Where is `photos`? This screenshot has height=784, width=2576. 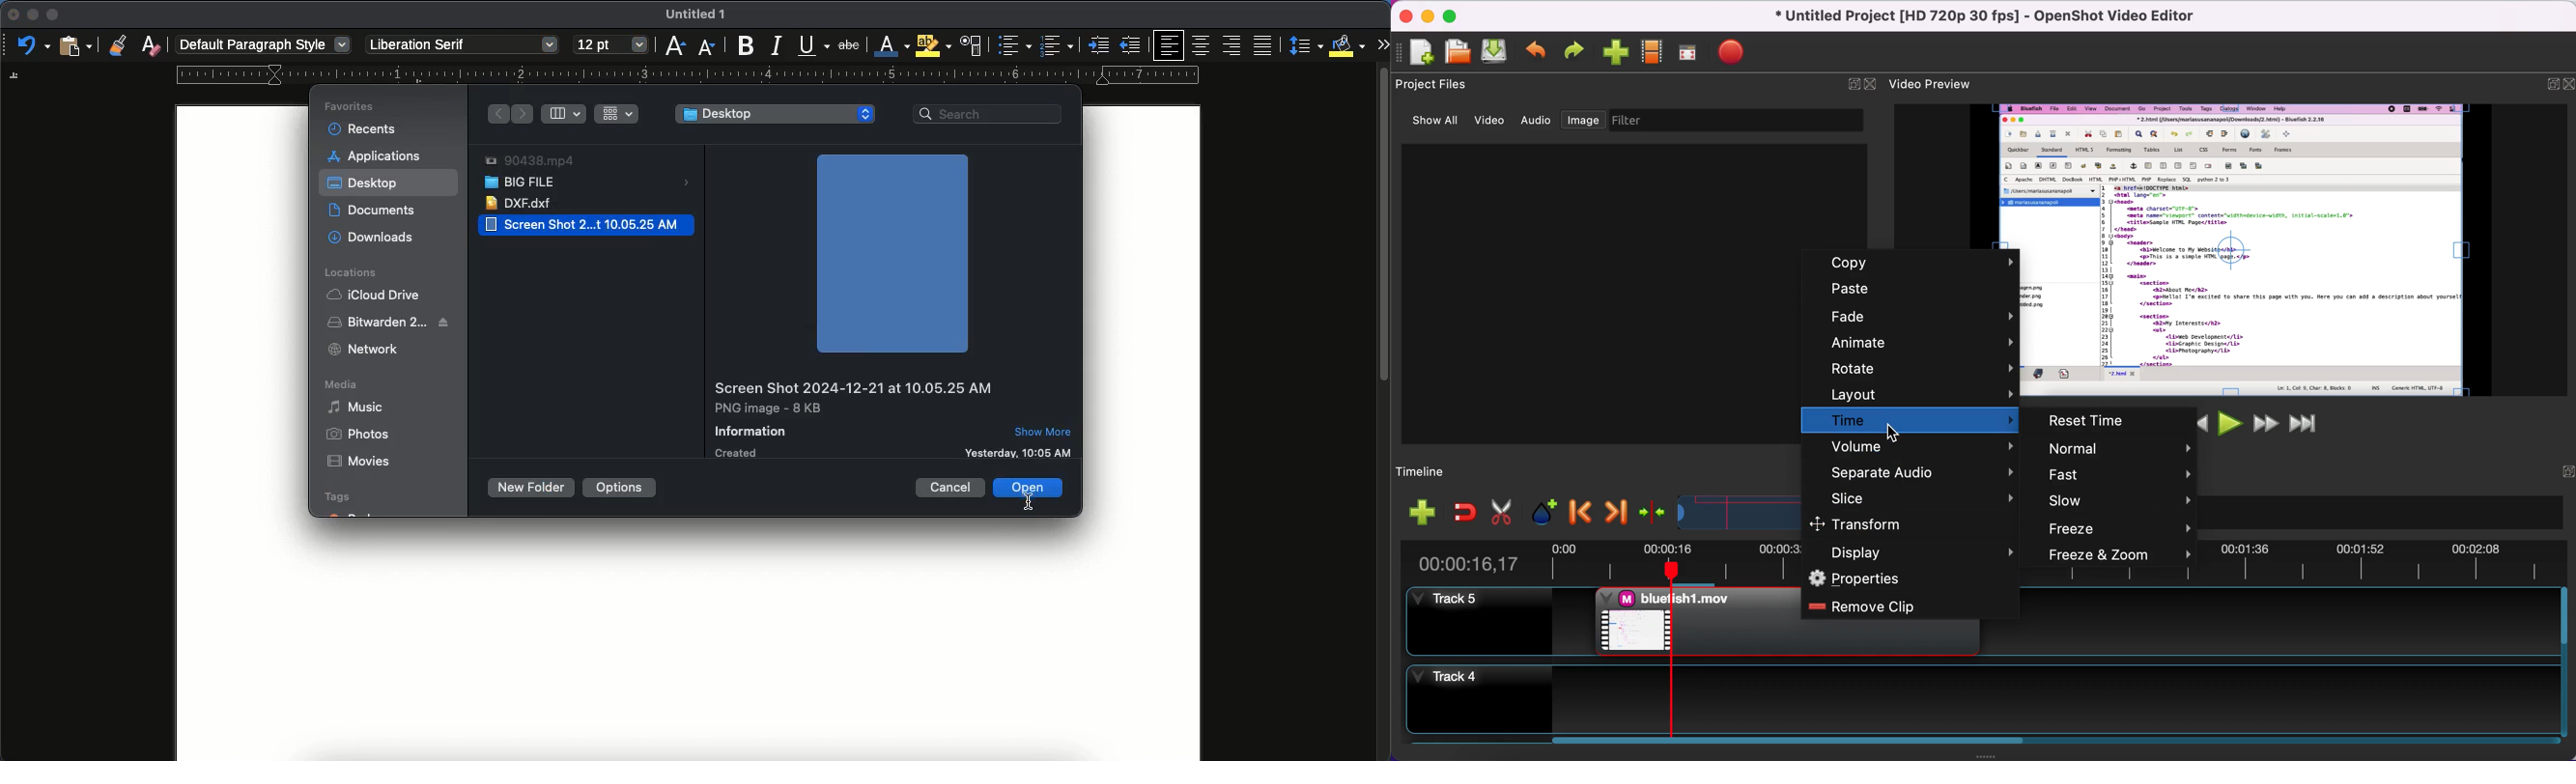 photos is located at coordinates (358, 435).